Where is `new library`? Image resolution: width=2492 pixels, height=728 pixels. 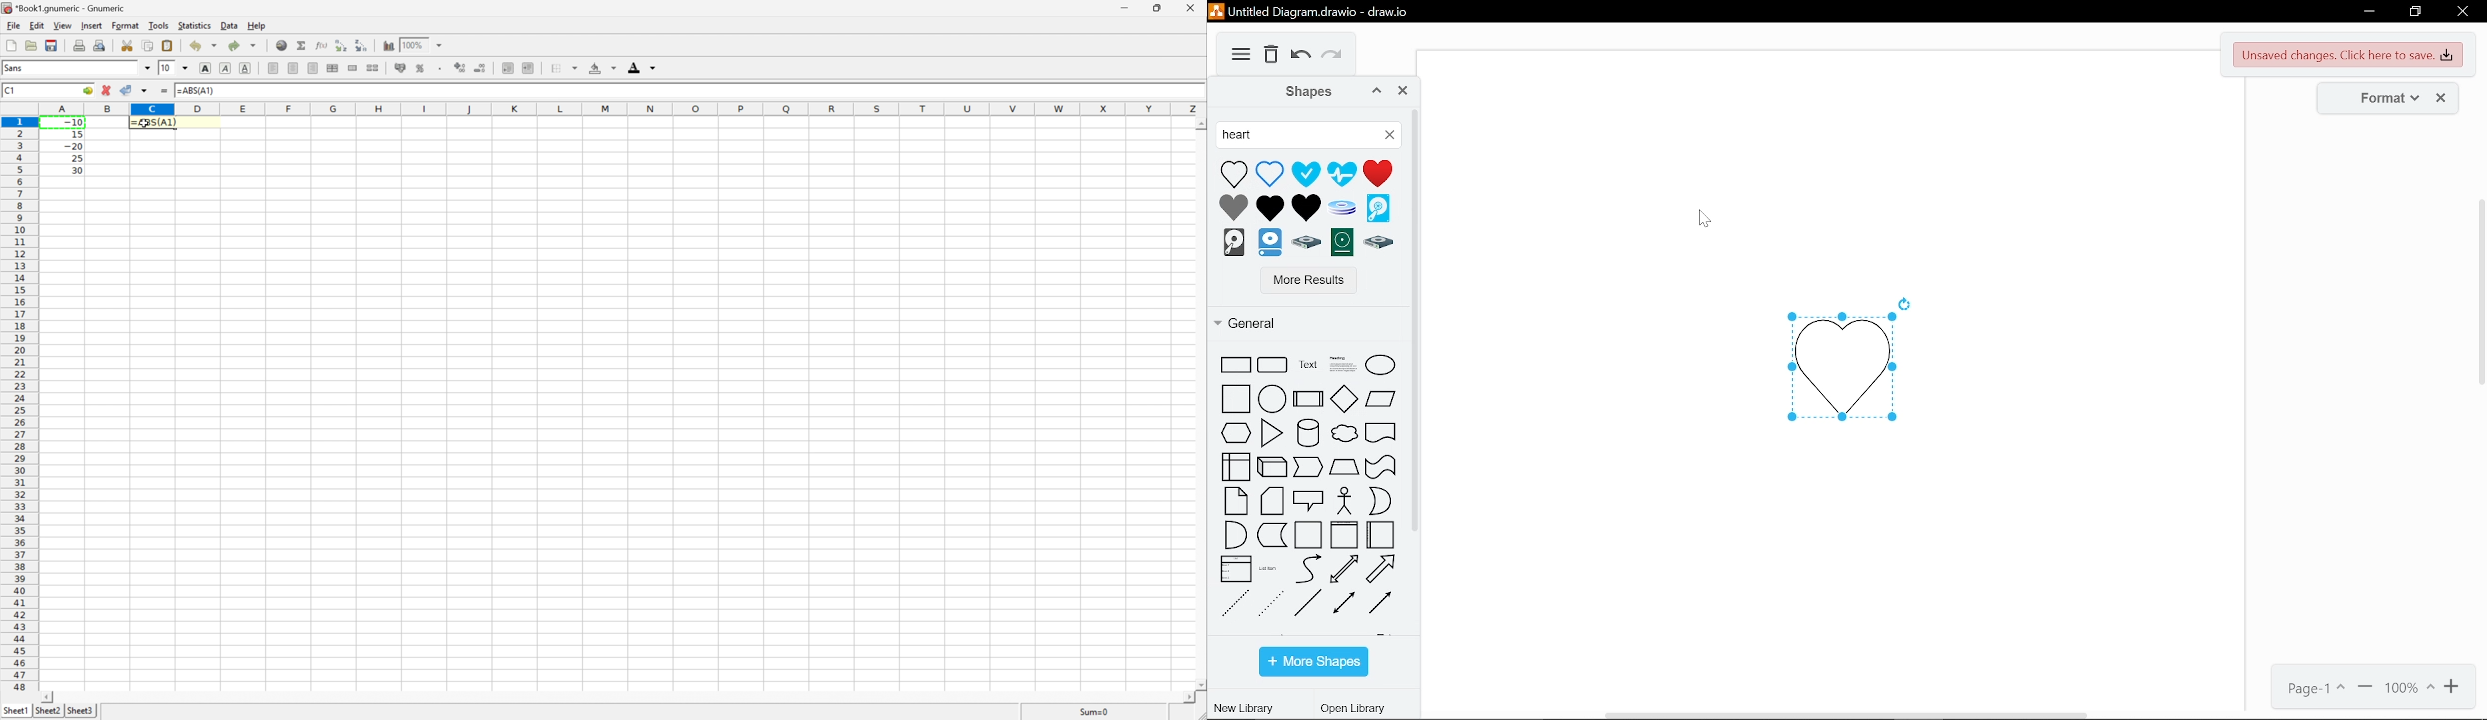
new library is located at coordinates (1243, 707).